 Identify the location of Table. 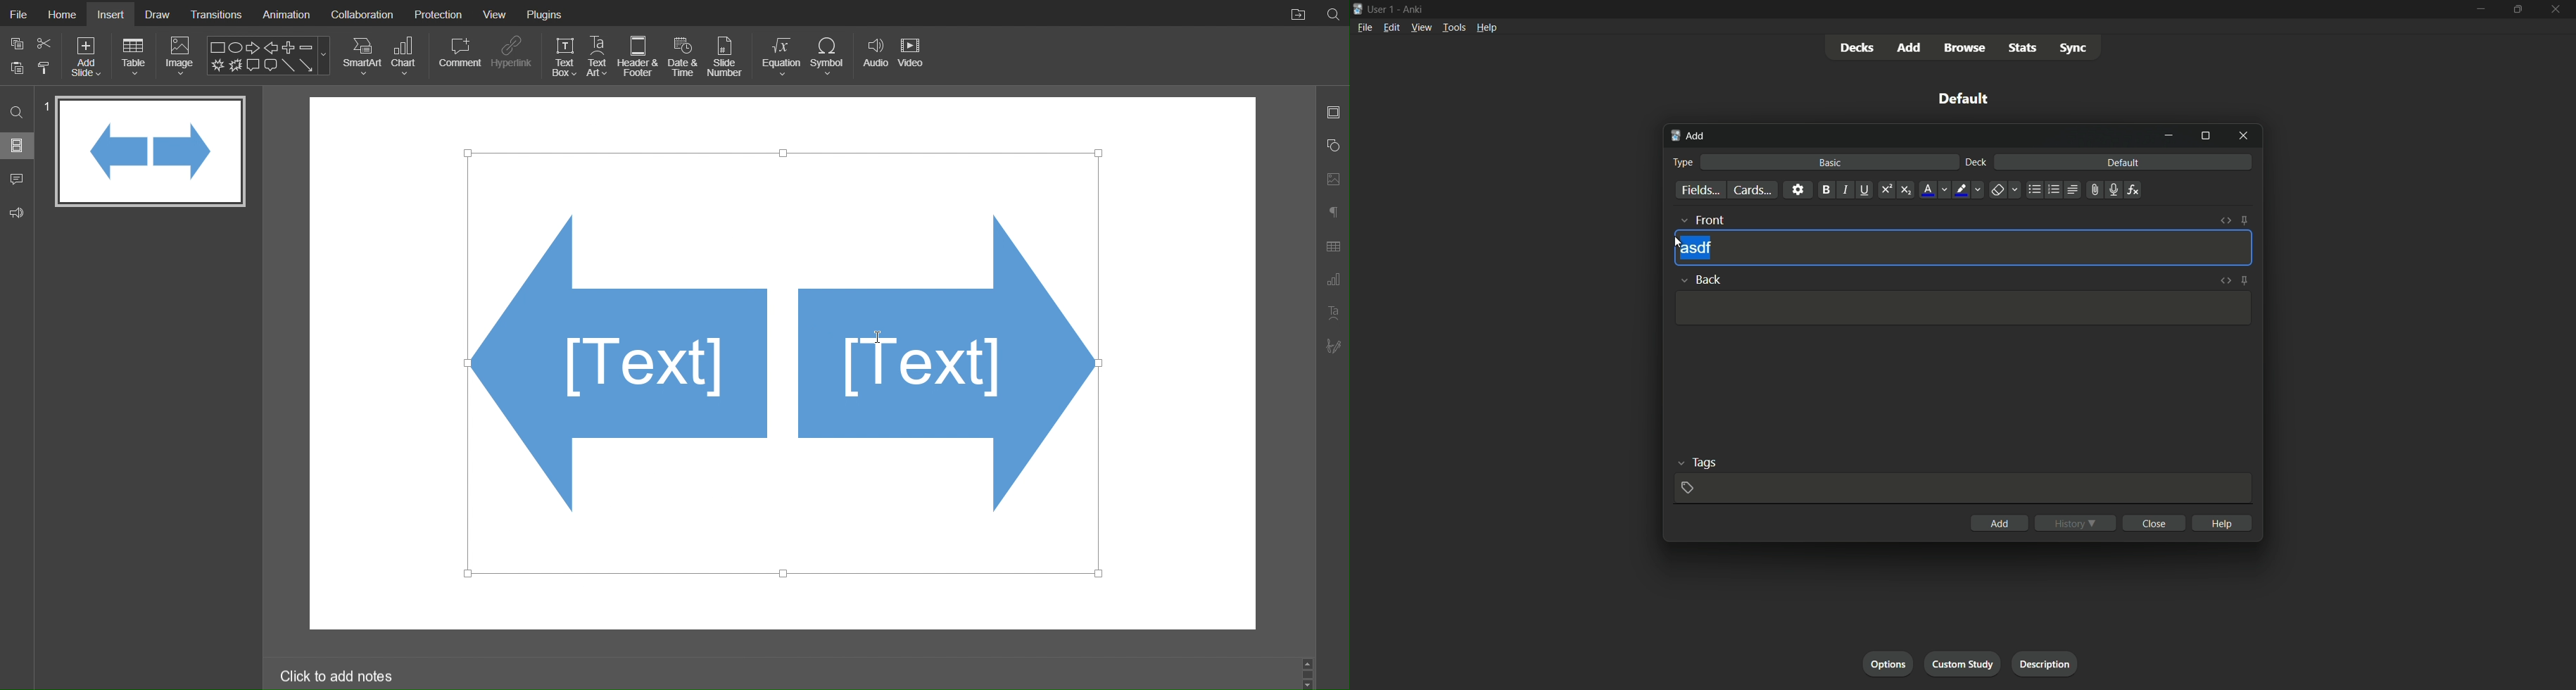
(134, 56).